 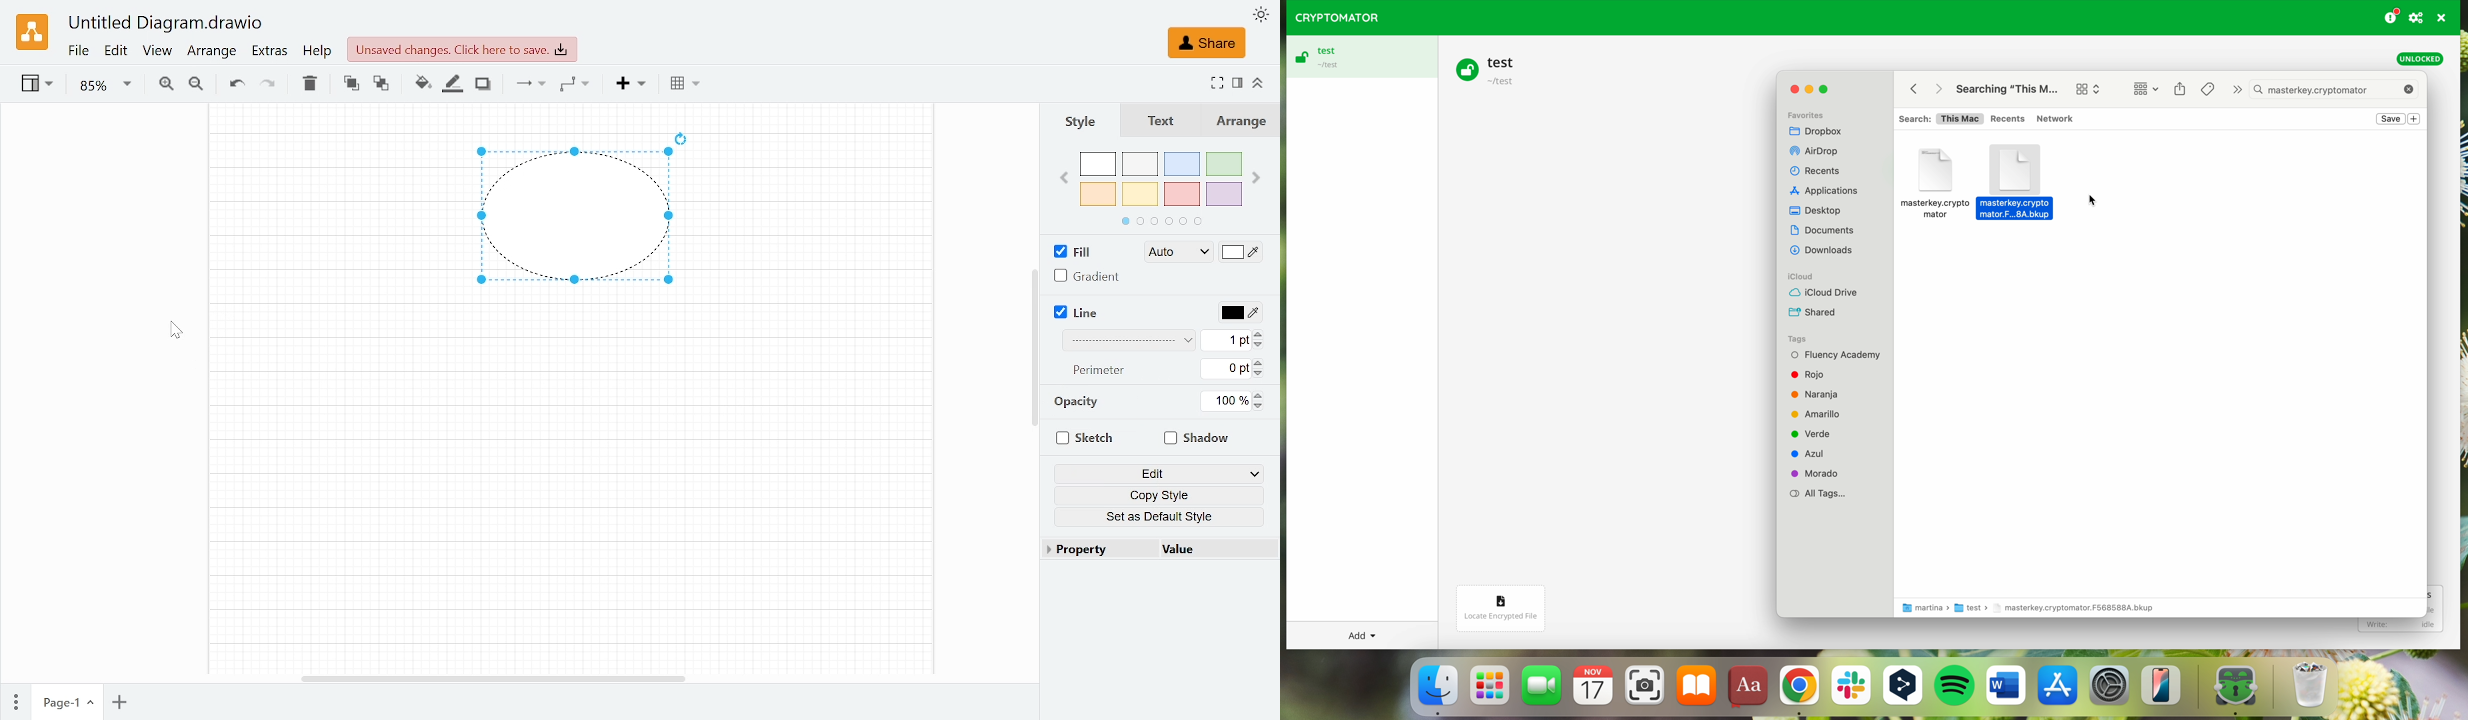 I want to click on redo, so click(x=269, y=87).